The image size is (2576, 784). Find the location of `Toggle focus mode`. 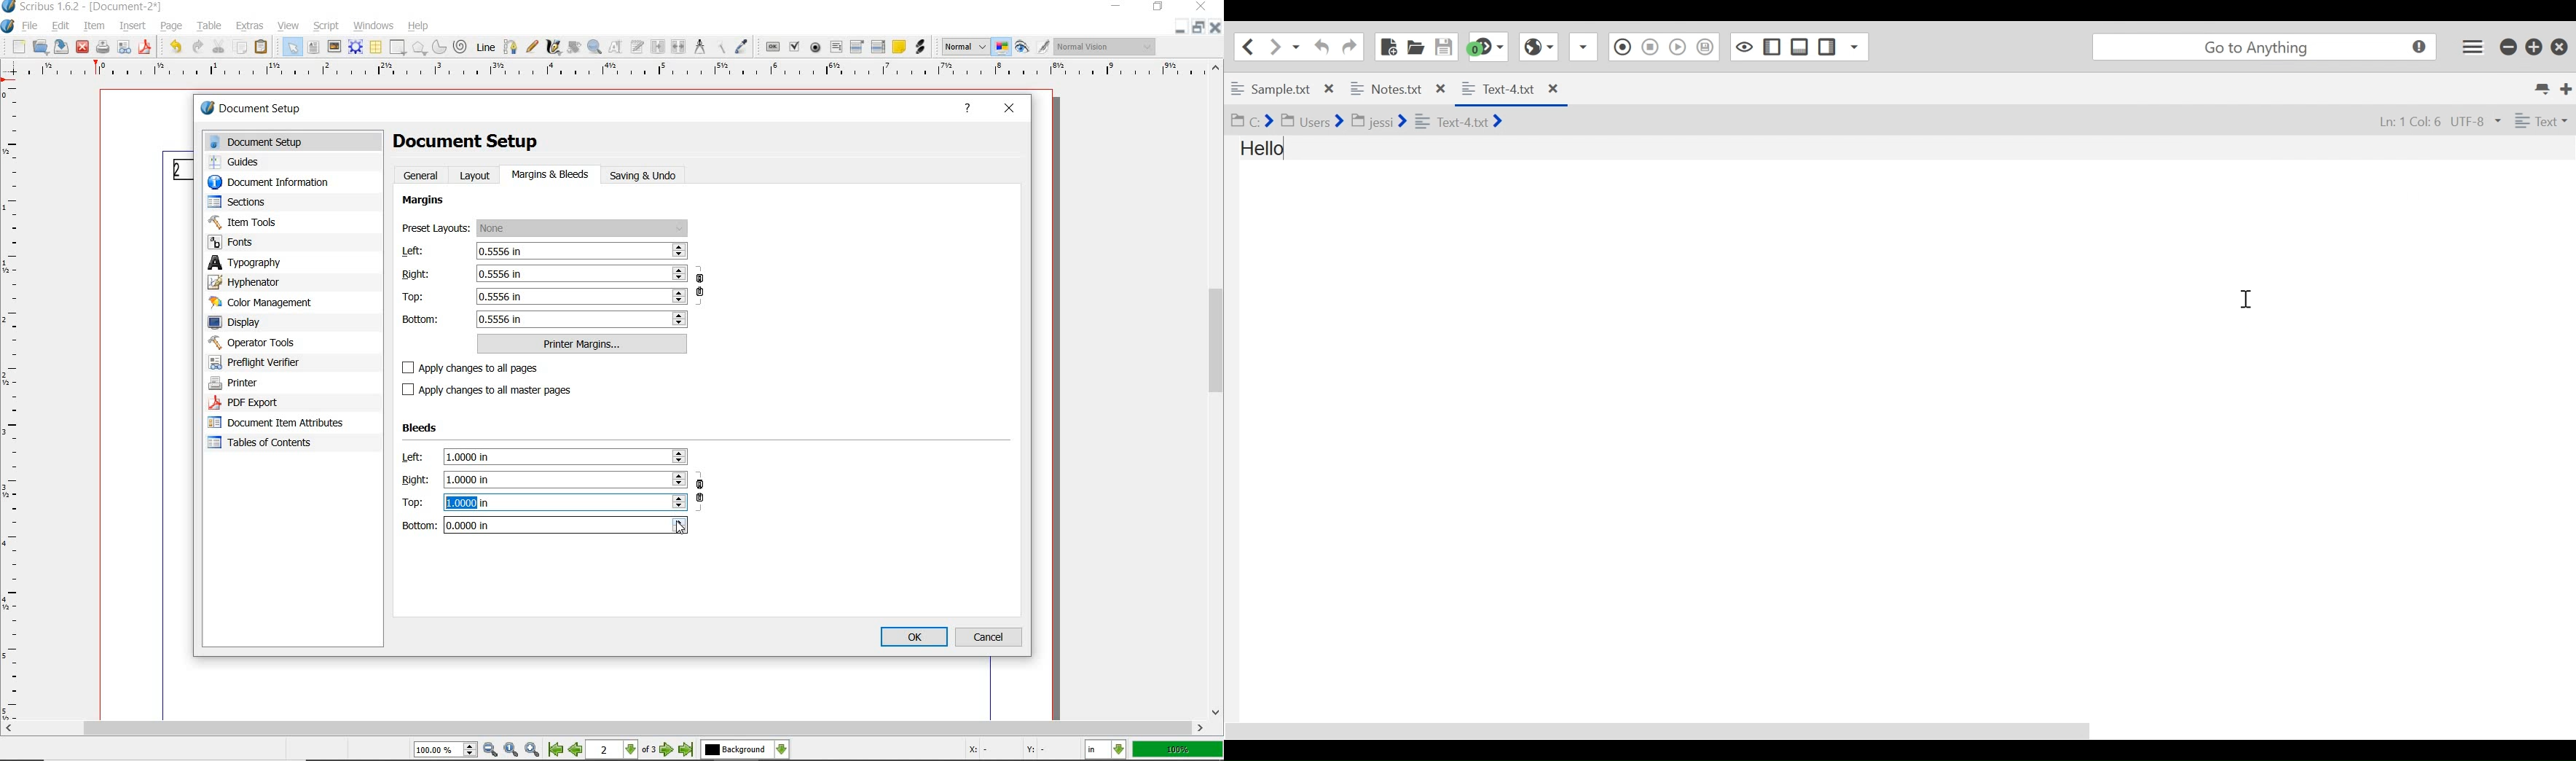

Toggle focus mode is located at coordinates (1744, 47).